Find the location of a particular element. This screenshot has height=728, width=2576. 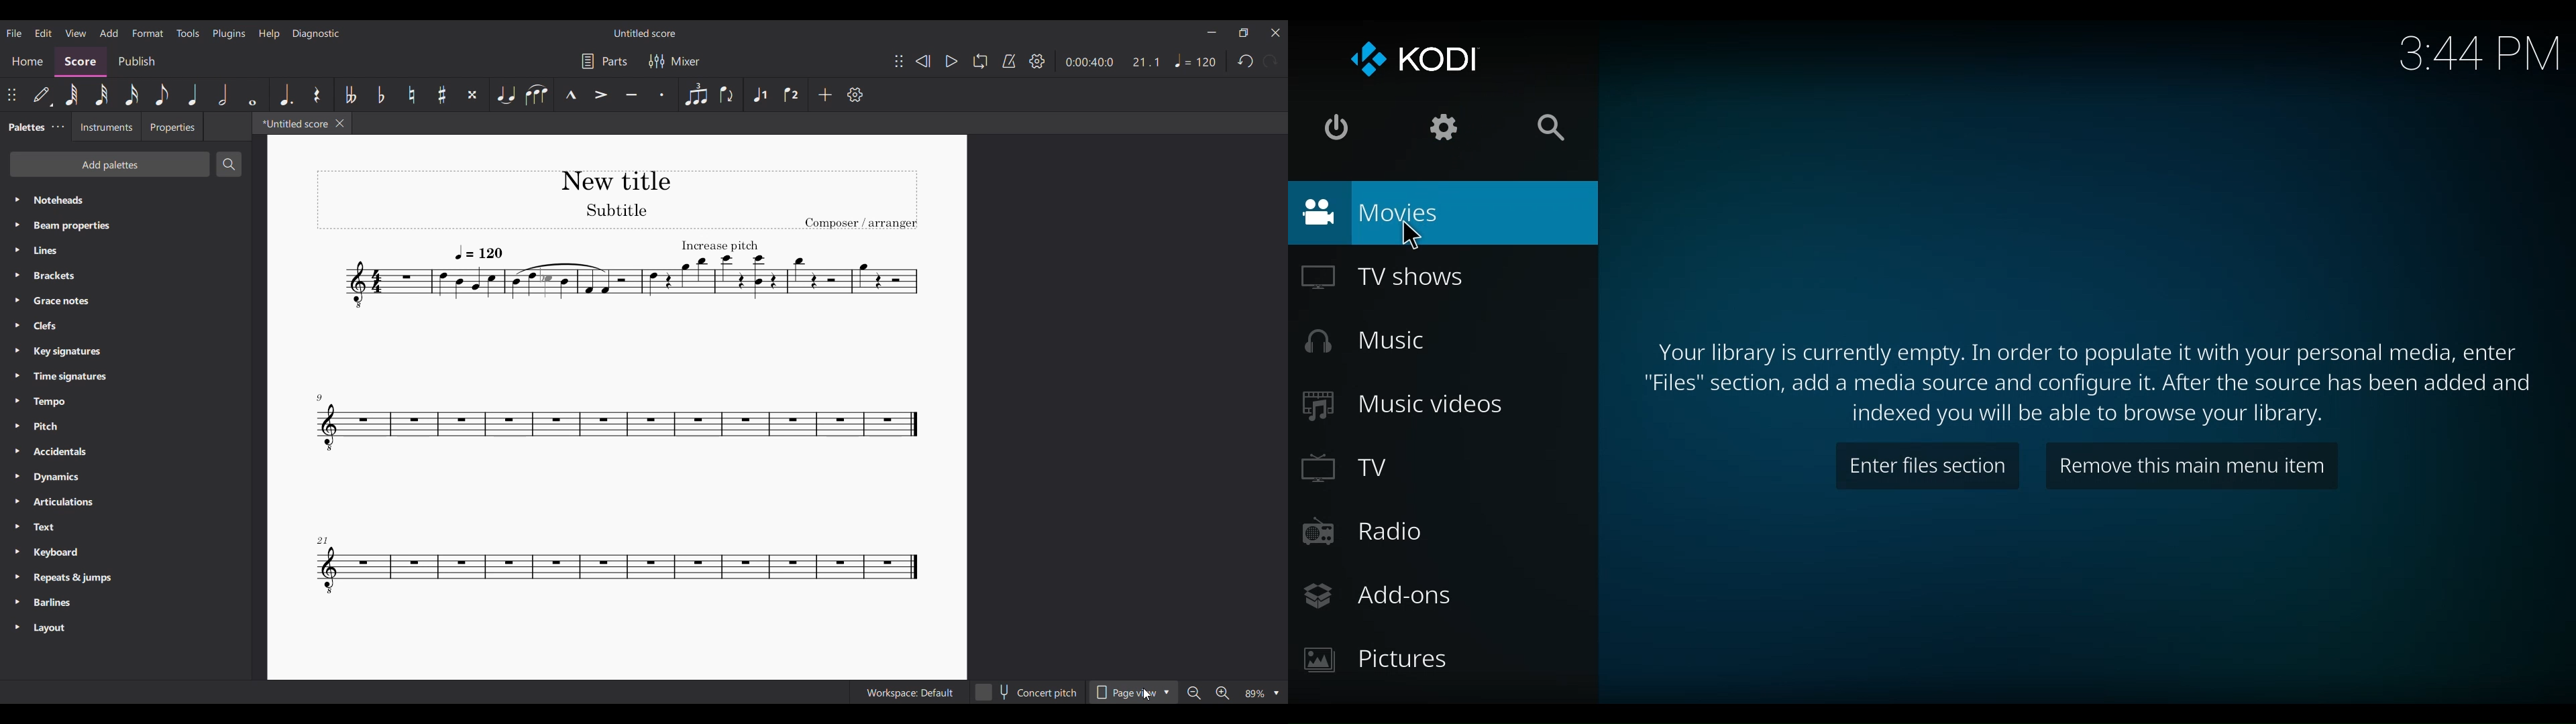

Brackets is located at coordinates (126, 276).